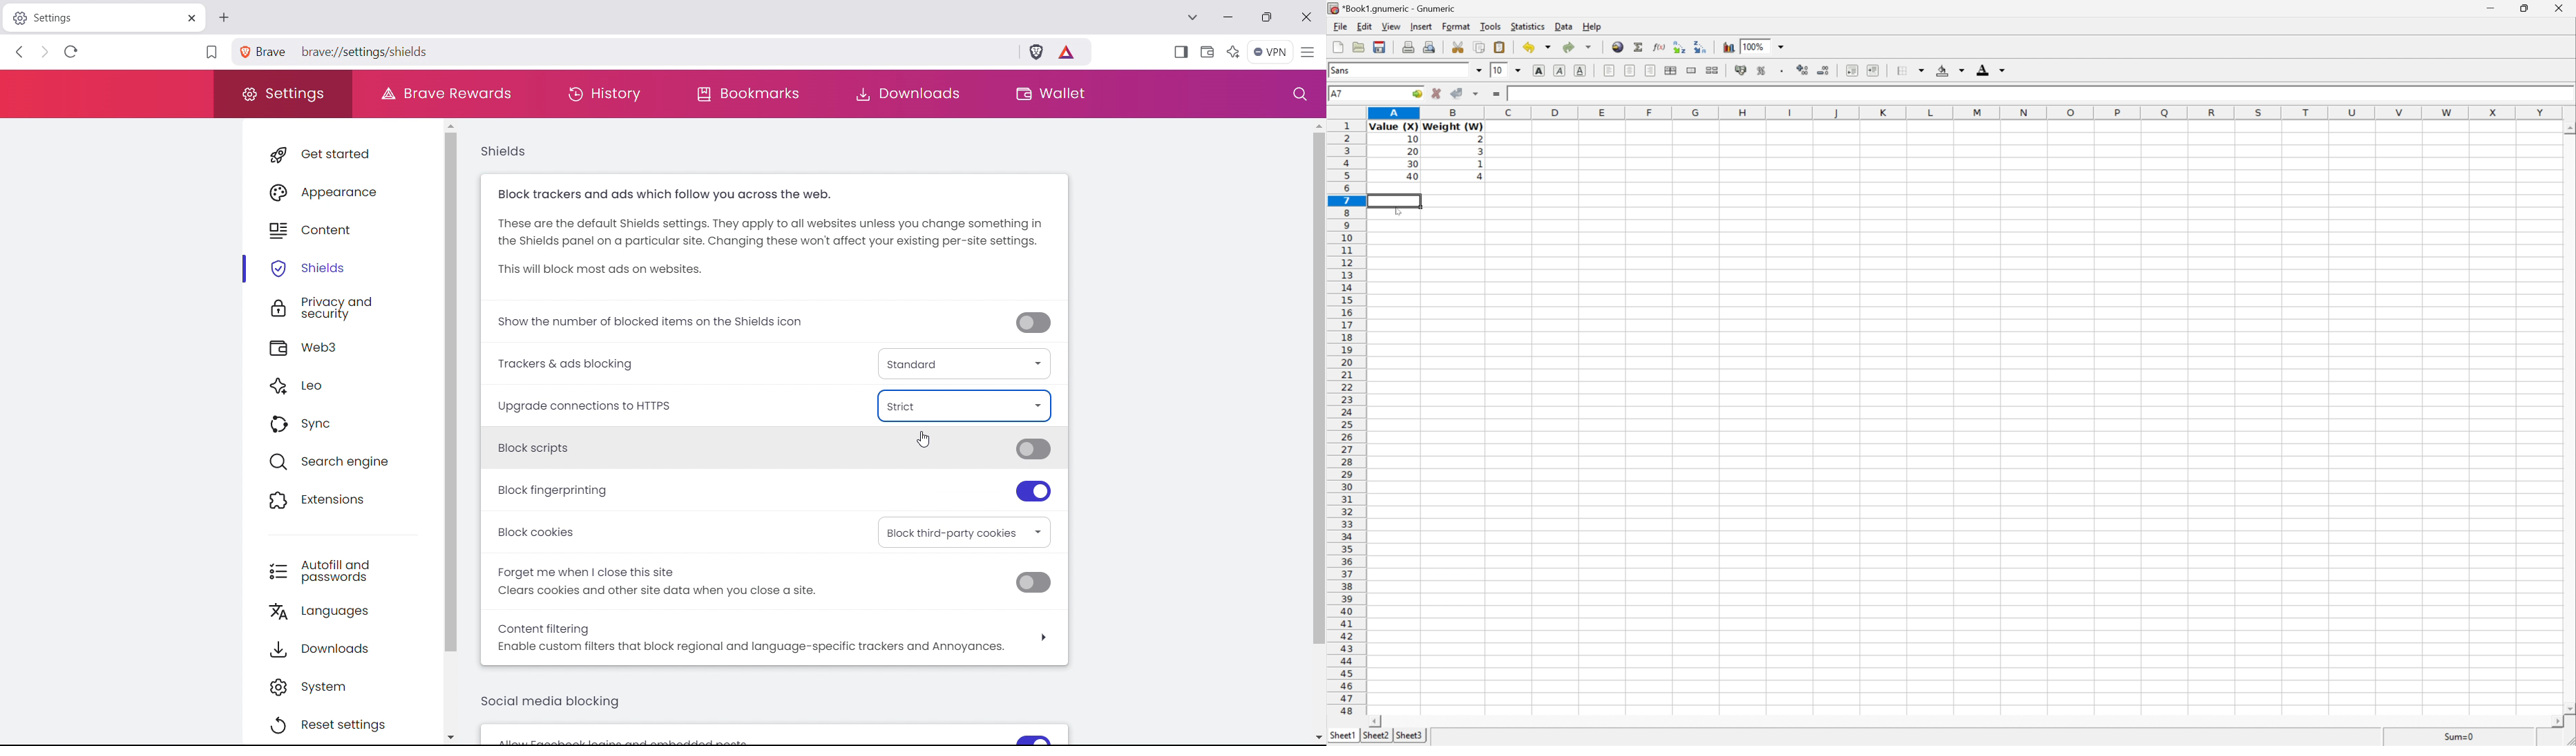 This screenshot has width=2576, height=756. What do you see at coordinates (1365, 25) in the screenshot?
I see `Edit` at bounding box center [1365, 25].